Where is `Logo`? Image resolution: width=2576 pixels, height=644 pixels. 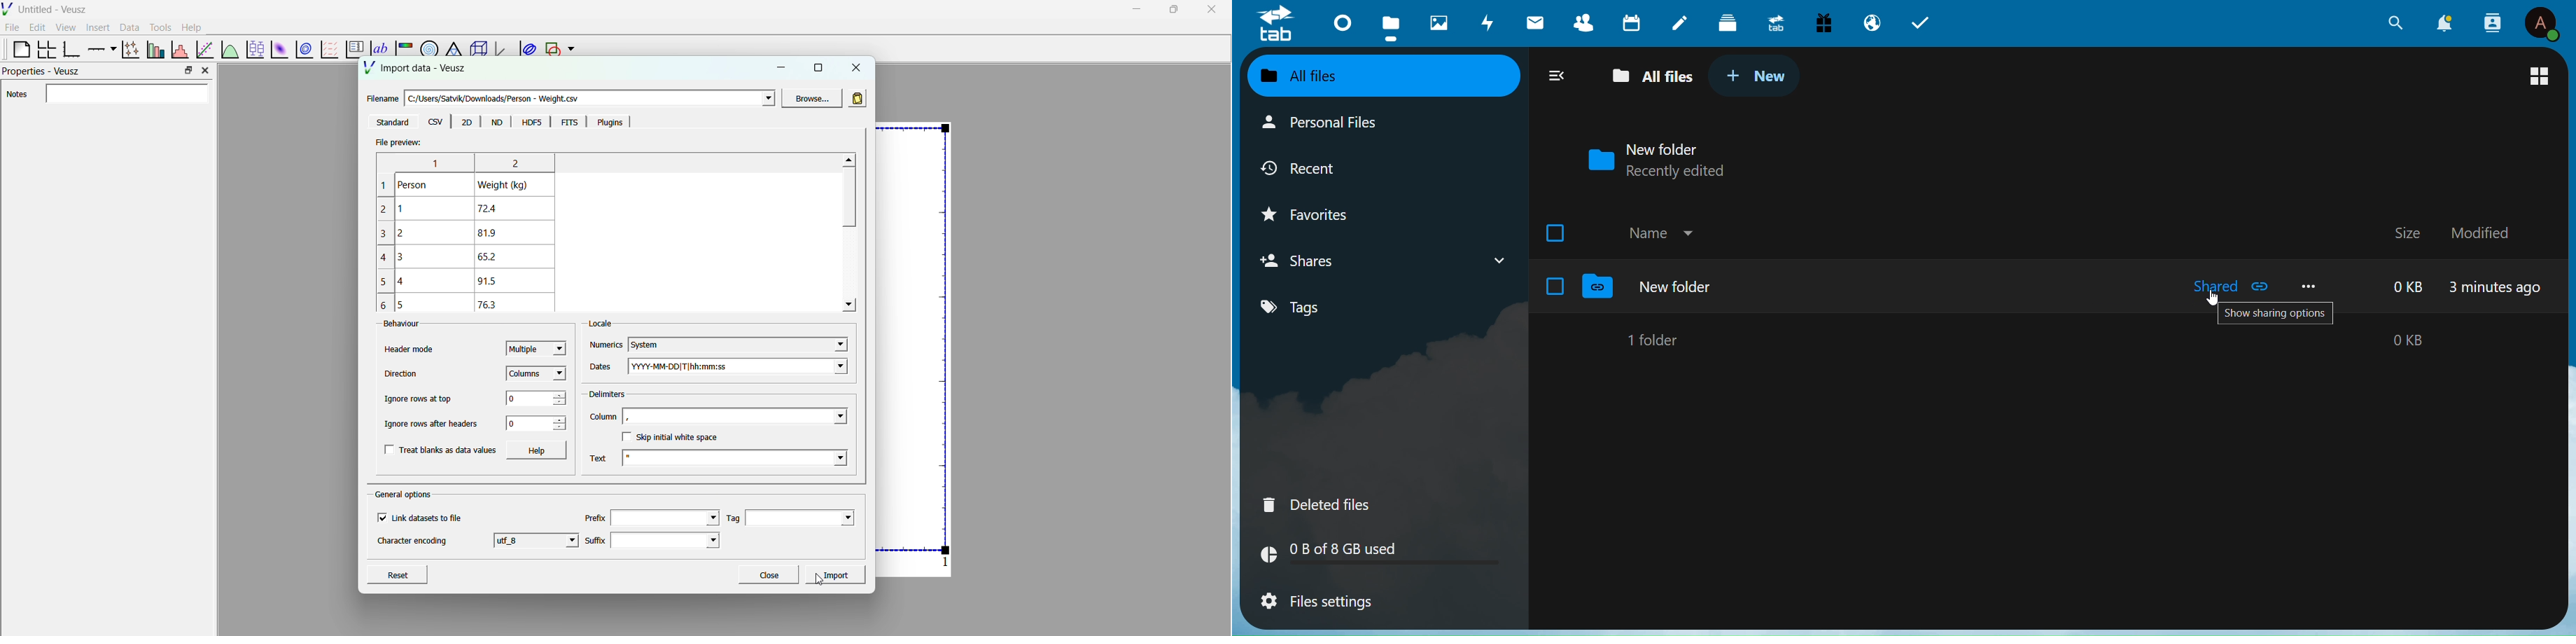
Logo is located at coordinates (1277, 26).